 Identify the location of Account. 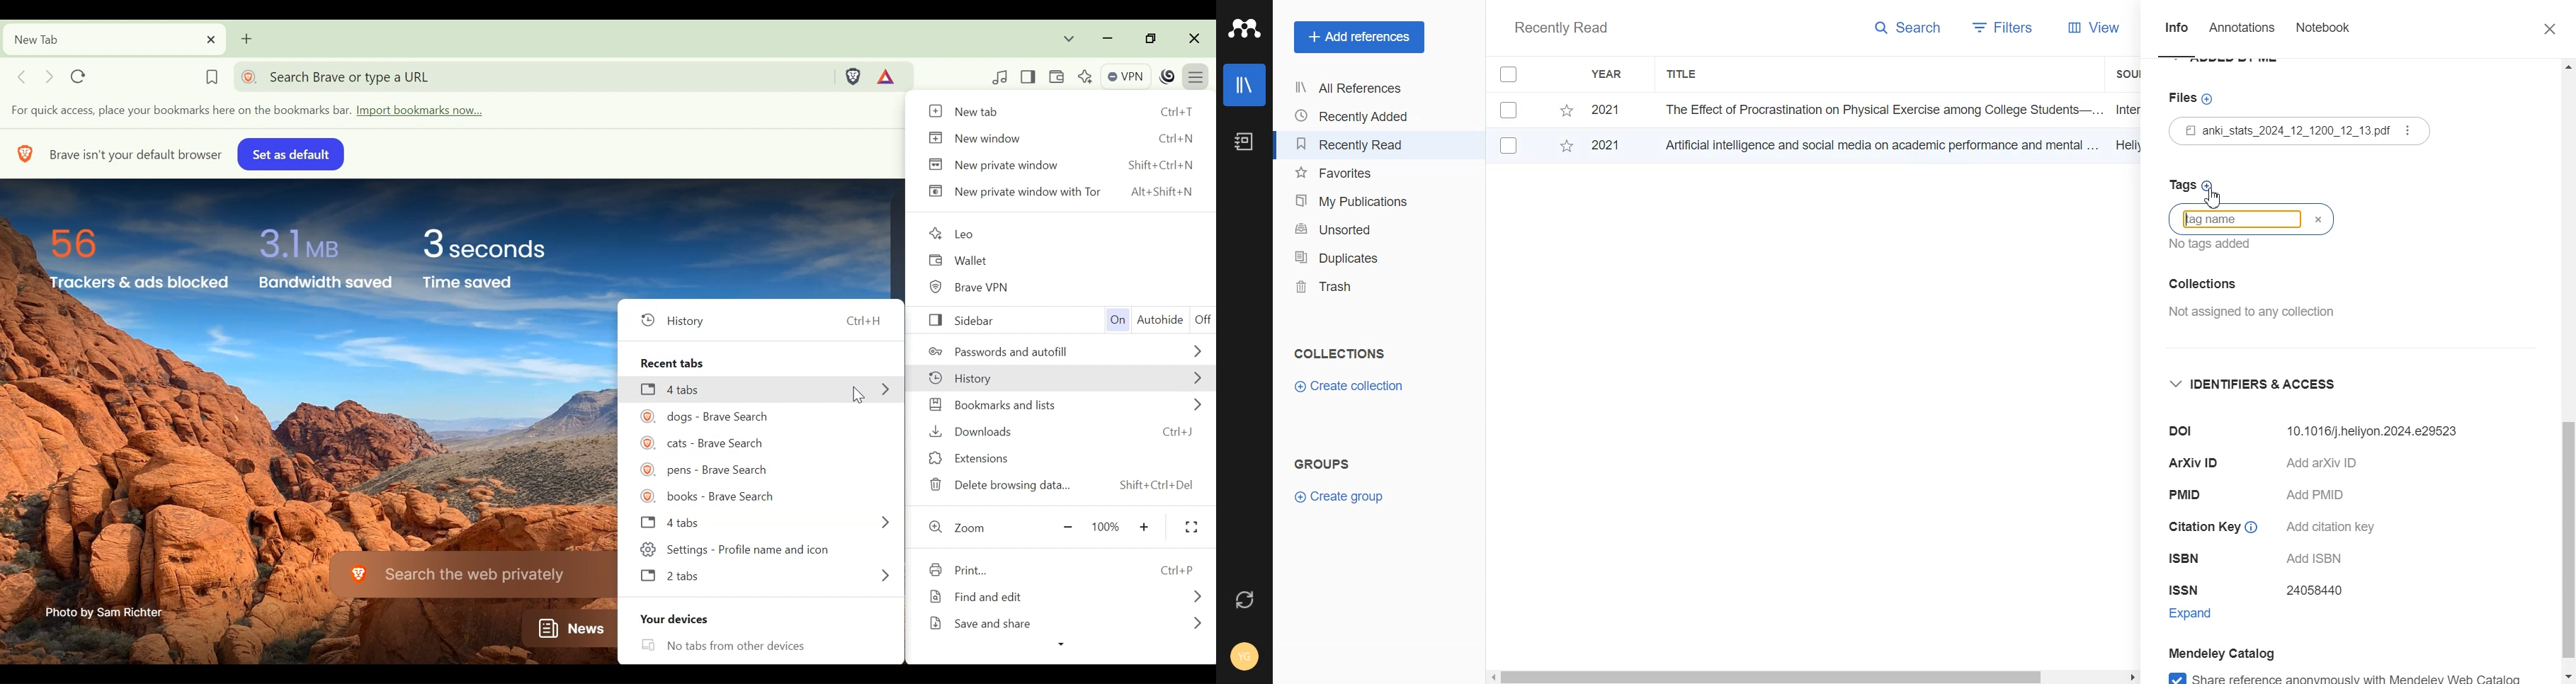
(1246, 655).